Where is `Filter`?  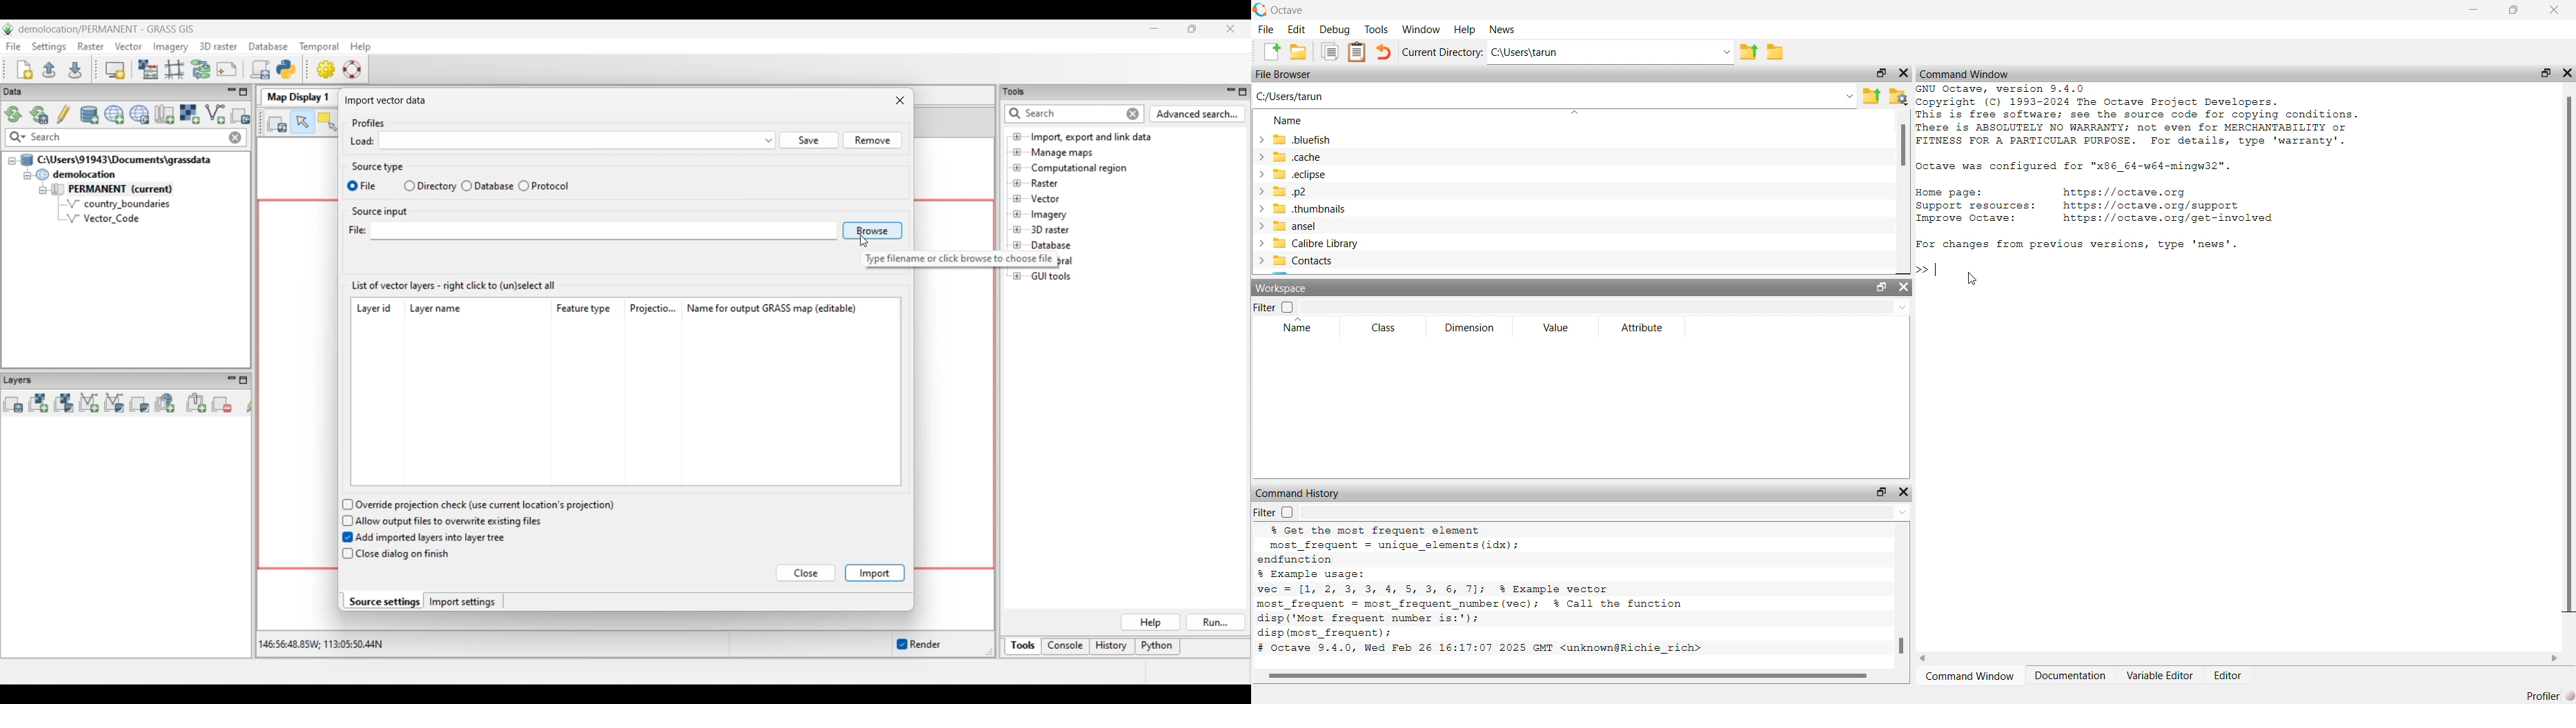
Filter is located at coordinates (1275, 307).